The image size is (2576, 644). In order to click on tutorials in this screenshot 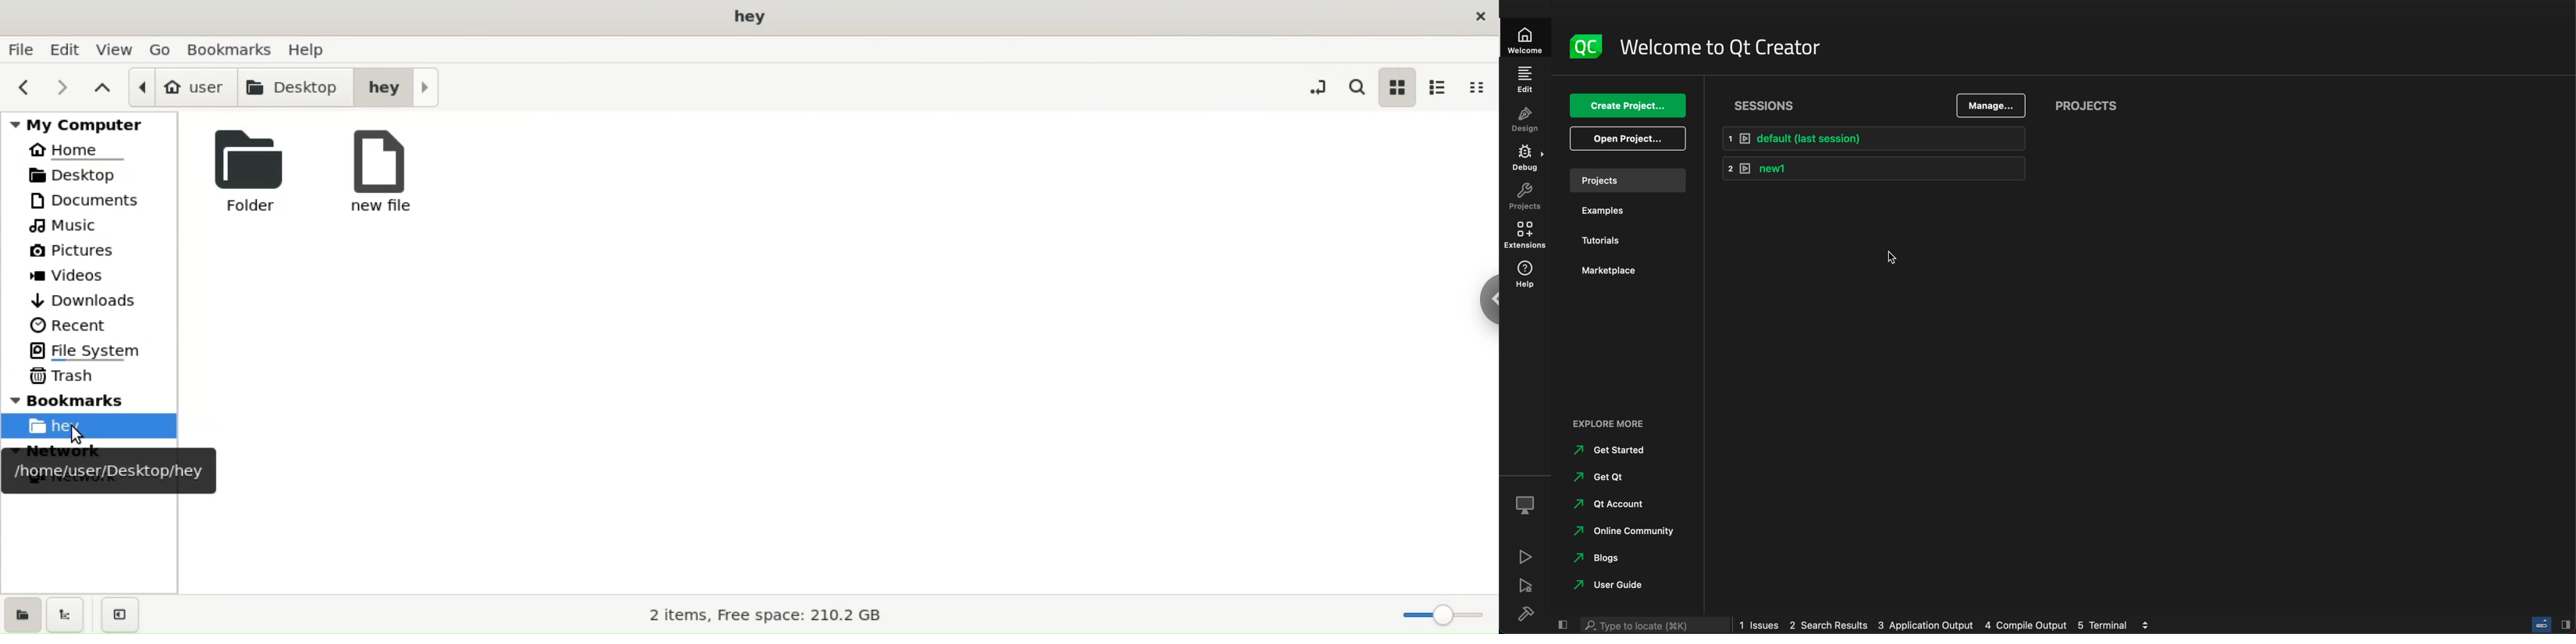, I will do `click(1613, 239)`.